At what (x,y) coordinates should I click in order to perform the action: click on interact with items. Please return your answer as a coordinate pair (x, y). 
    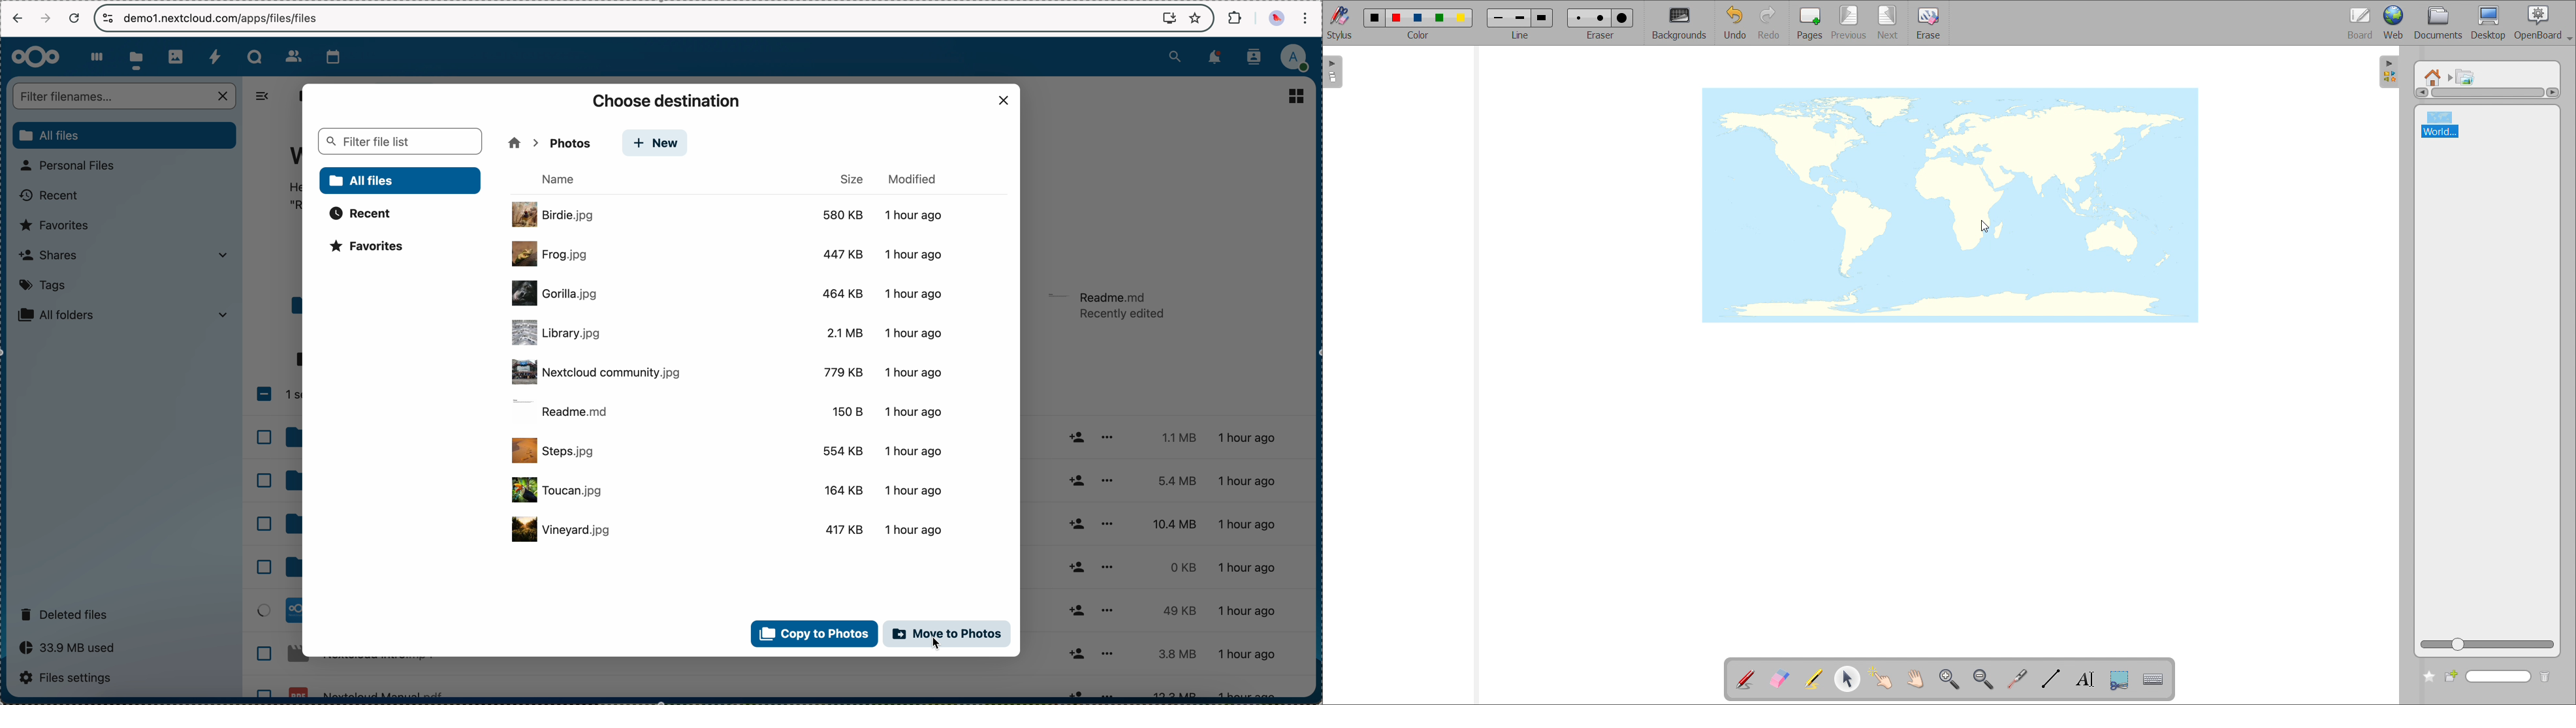
    Looking at the image, I should click on (1882, 678).